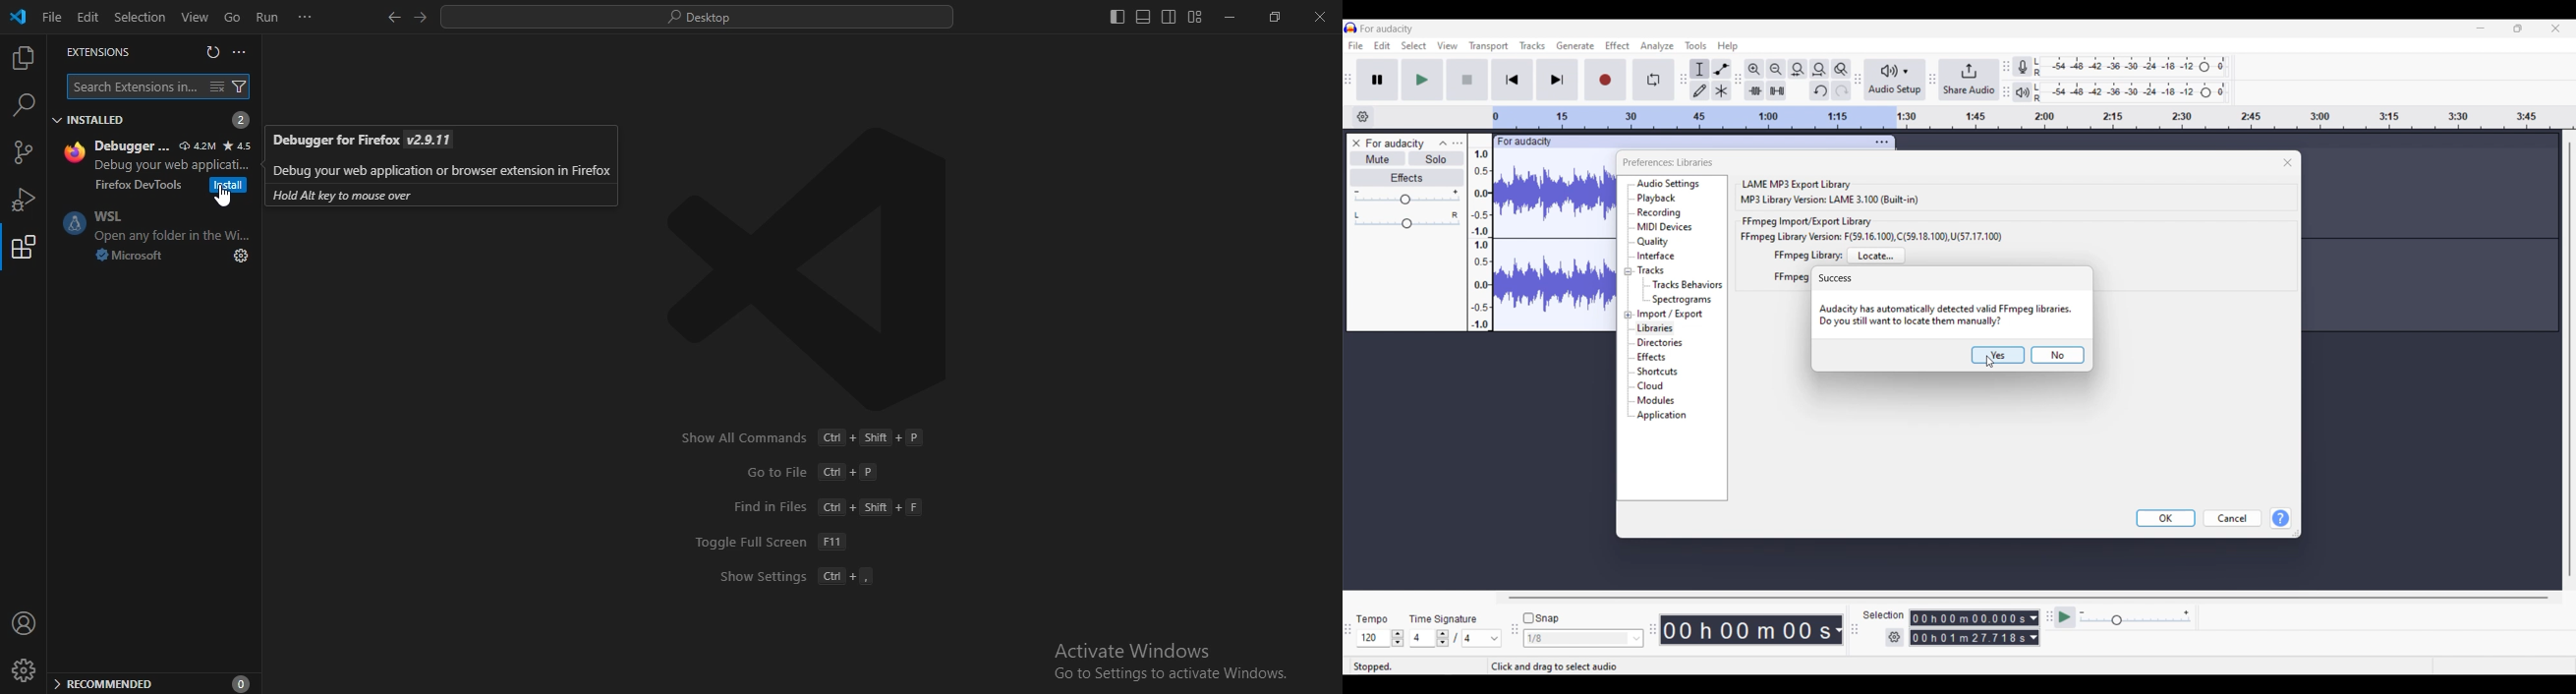 The image size is (2576, 700). What do you see at coordinates (2022, 66) in the screenshot?
I see `Record meter` at bounding box center [2022, 66].